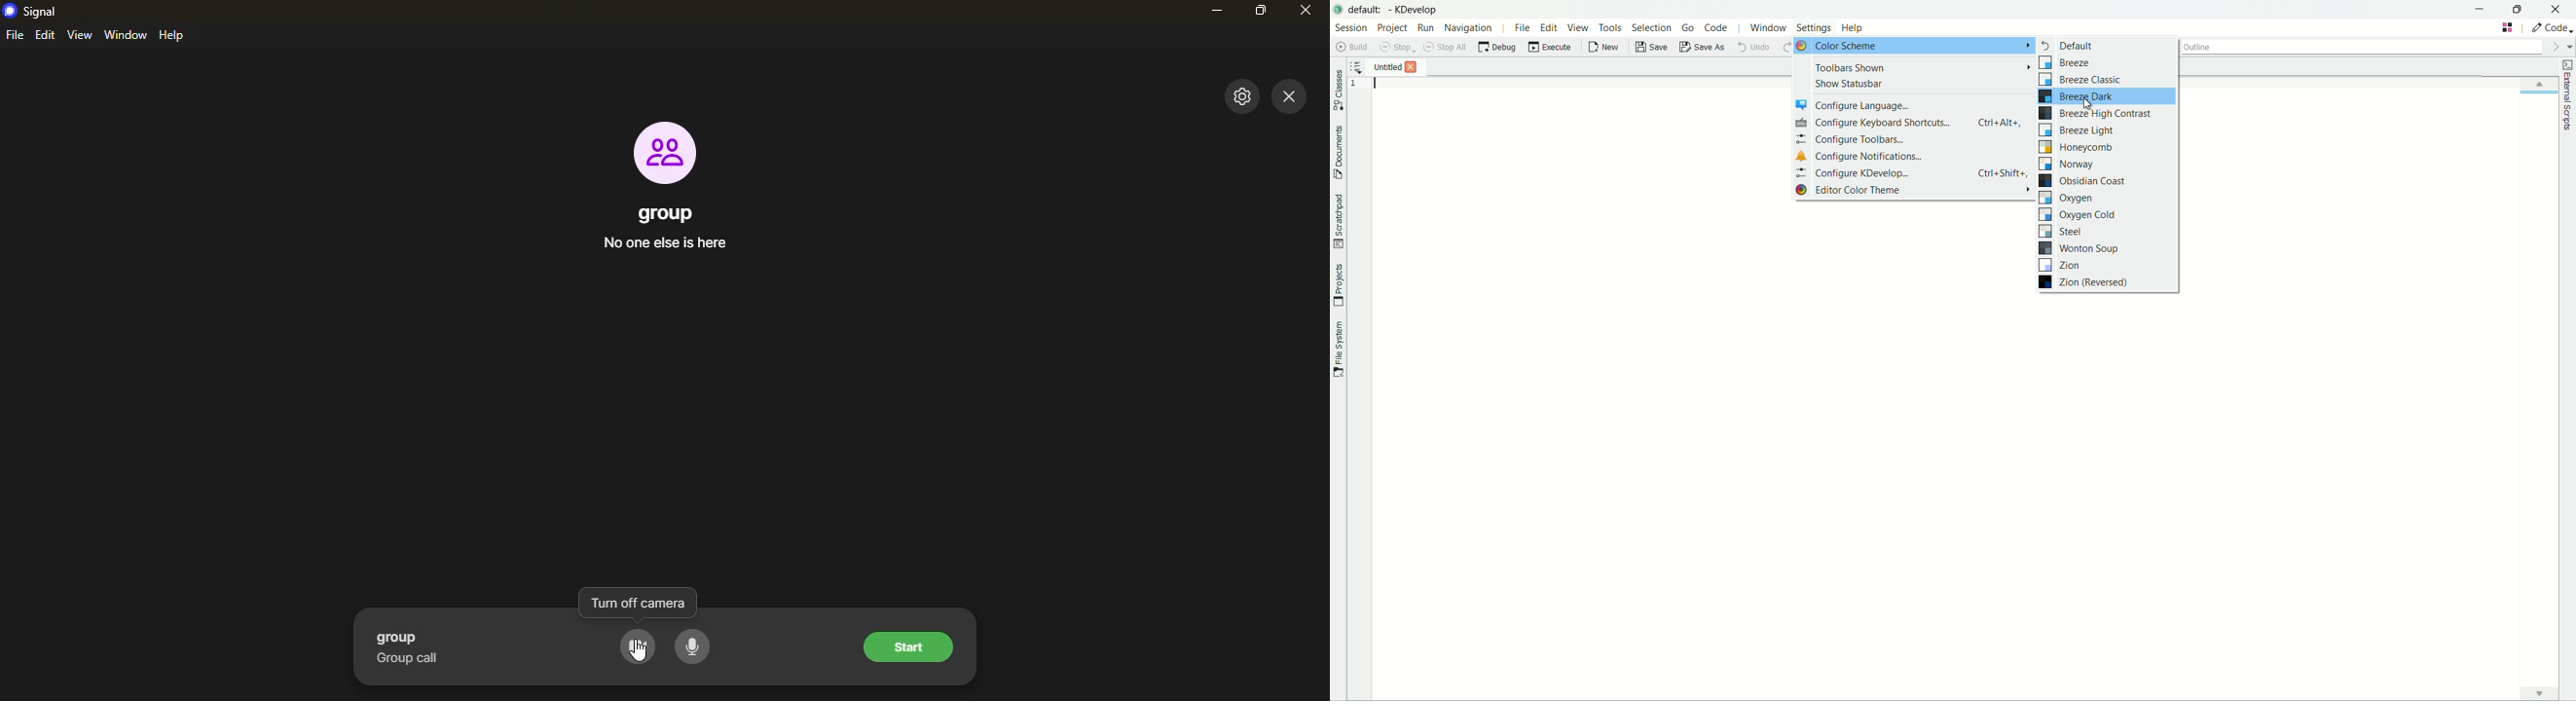 This screenshot has height=728, width=2576. I want to click on stop, so click(1395, 47).